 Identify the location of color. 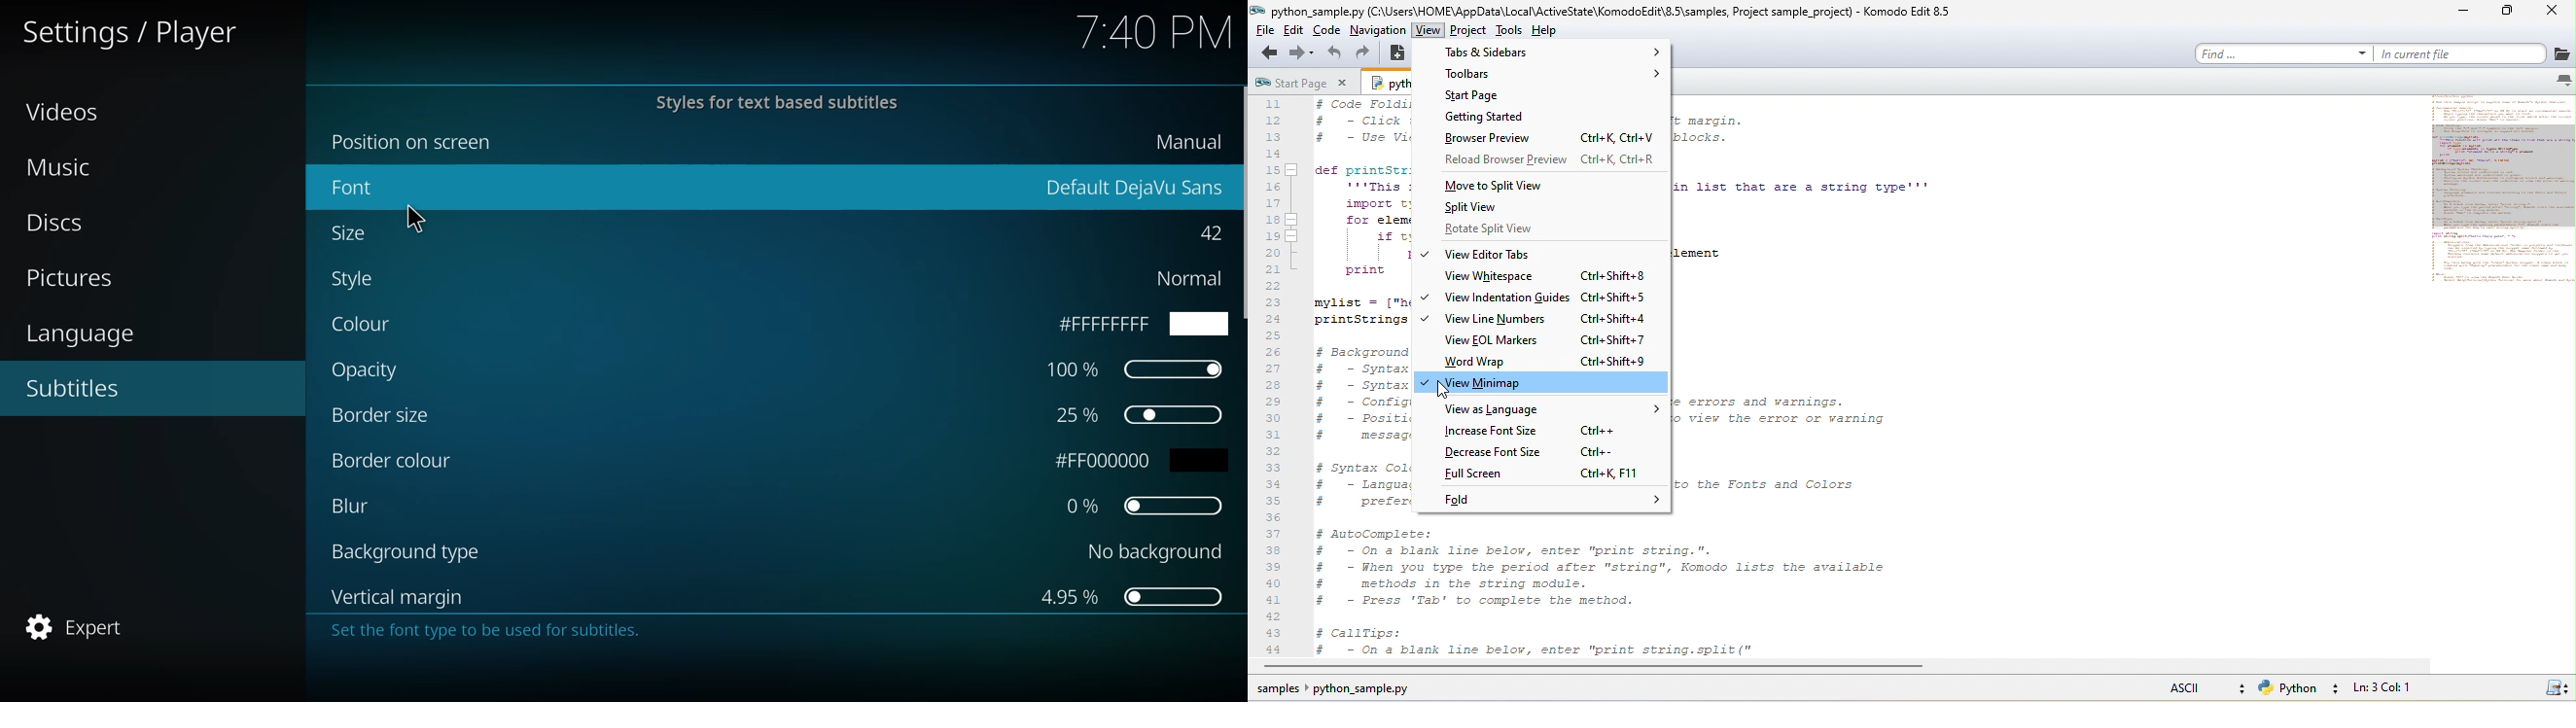
(364, 326).